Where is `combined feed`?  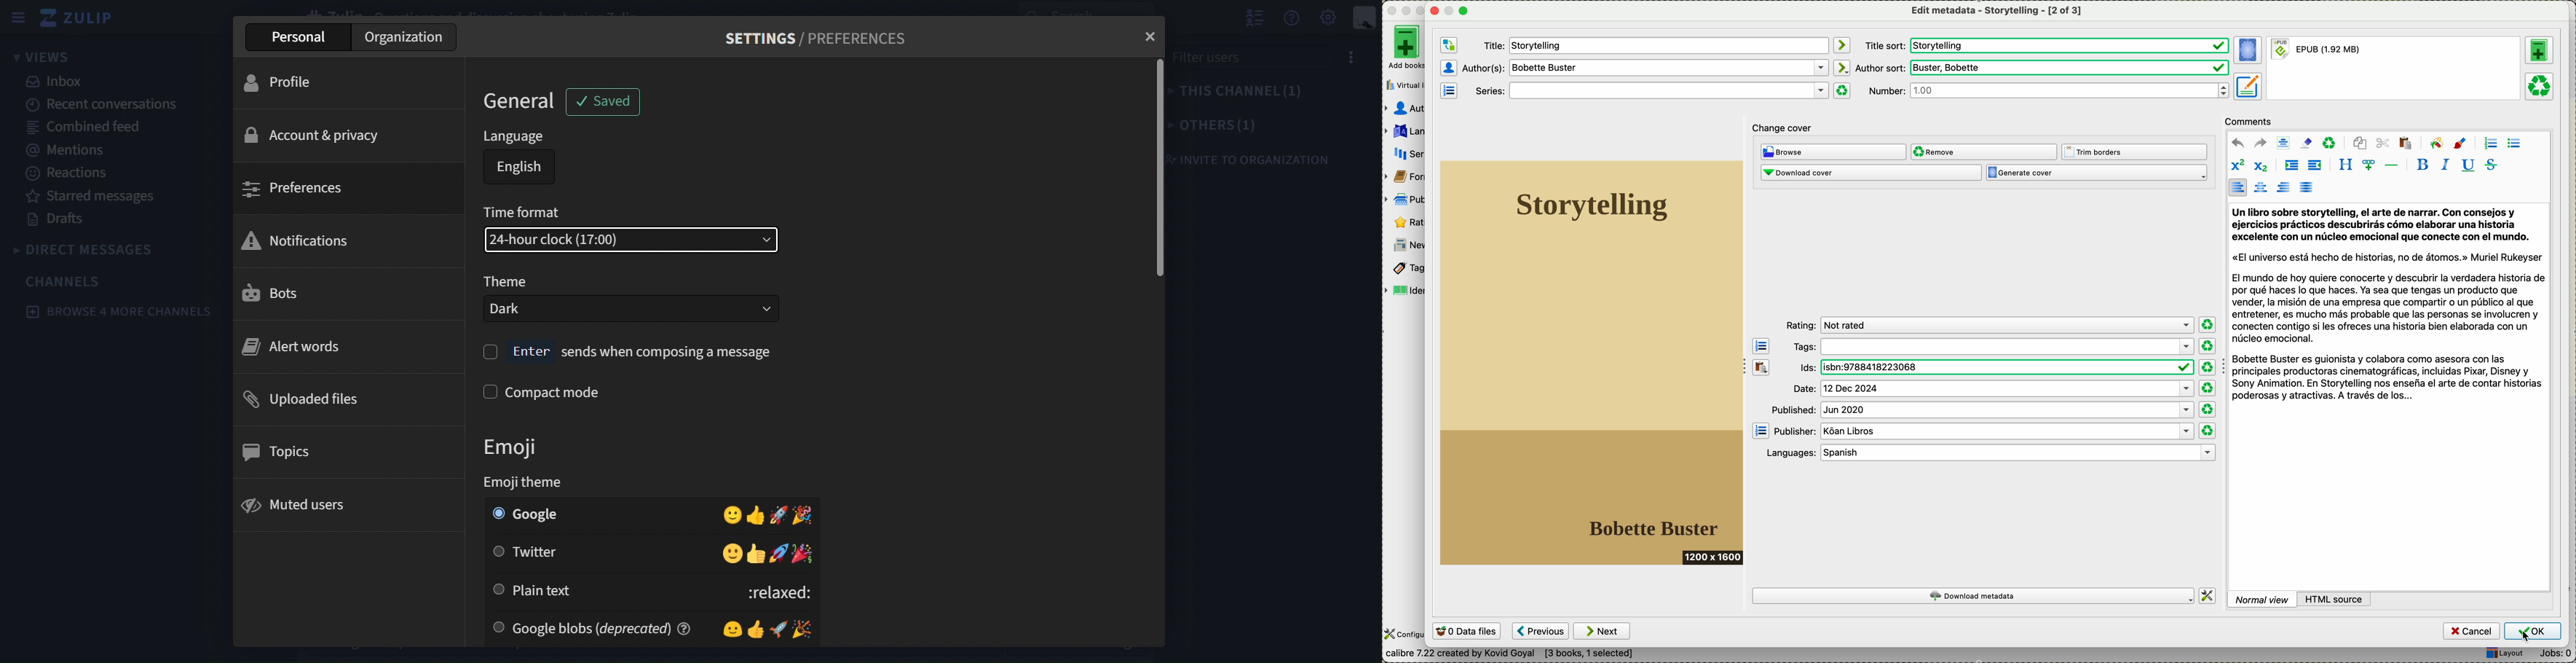
combined feed is located at coordinates (82, 126).